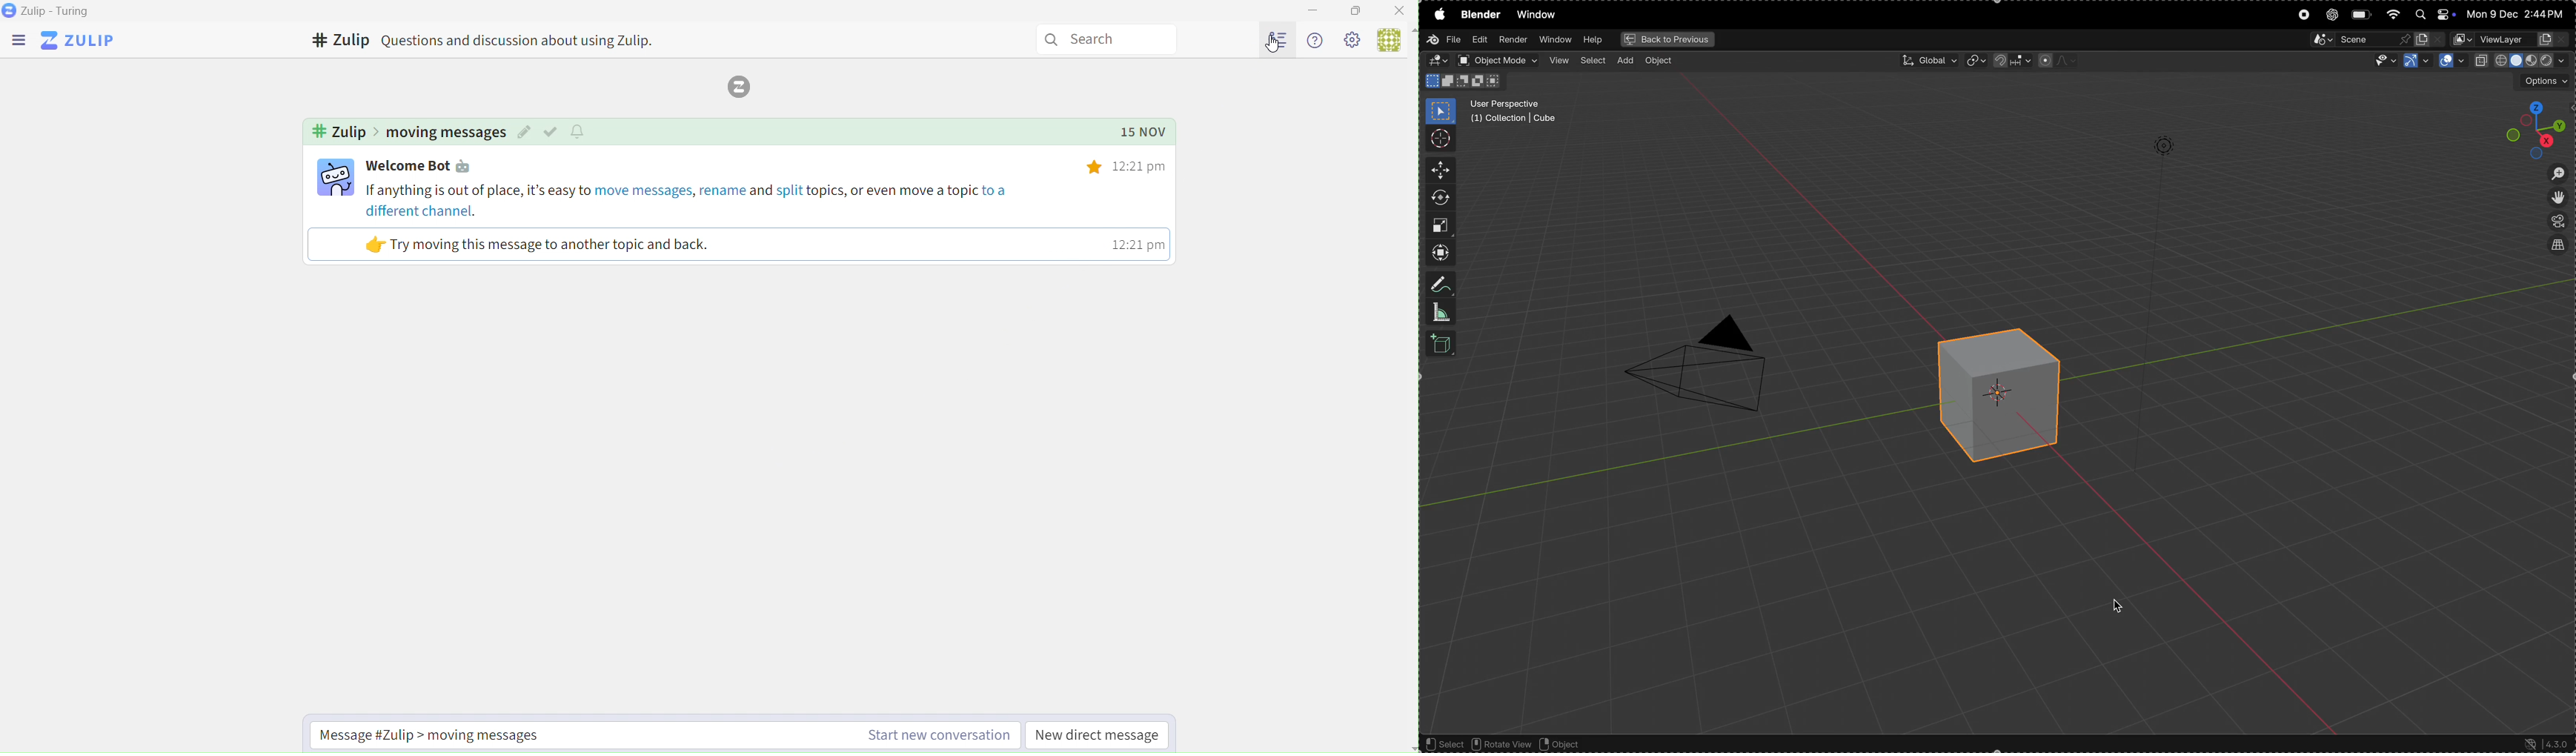  What do you see at coordinates (2362, 15) in the screenshot?
I see `battery` at bounding box center [2362, 15].